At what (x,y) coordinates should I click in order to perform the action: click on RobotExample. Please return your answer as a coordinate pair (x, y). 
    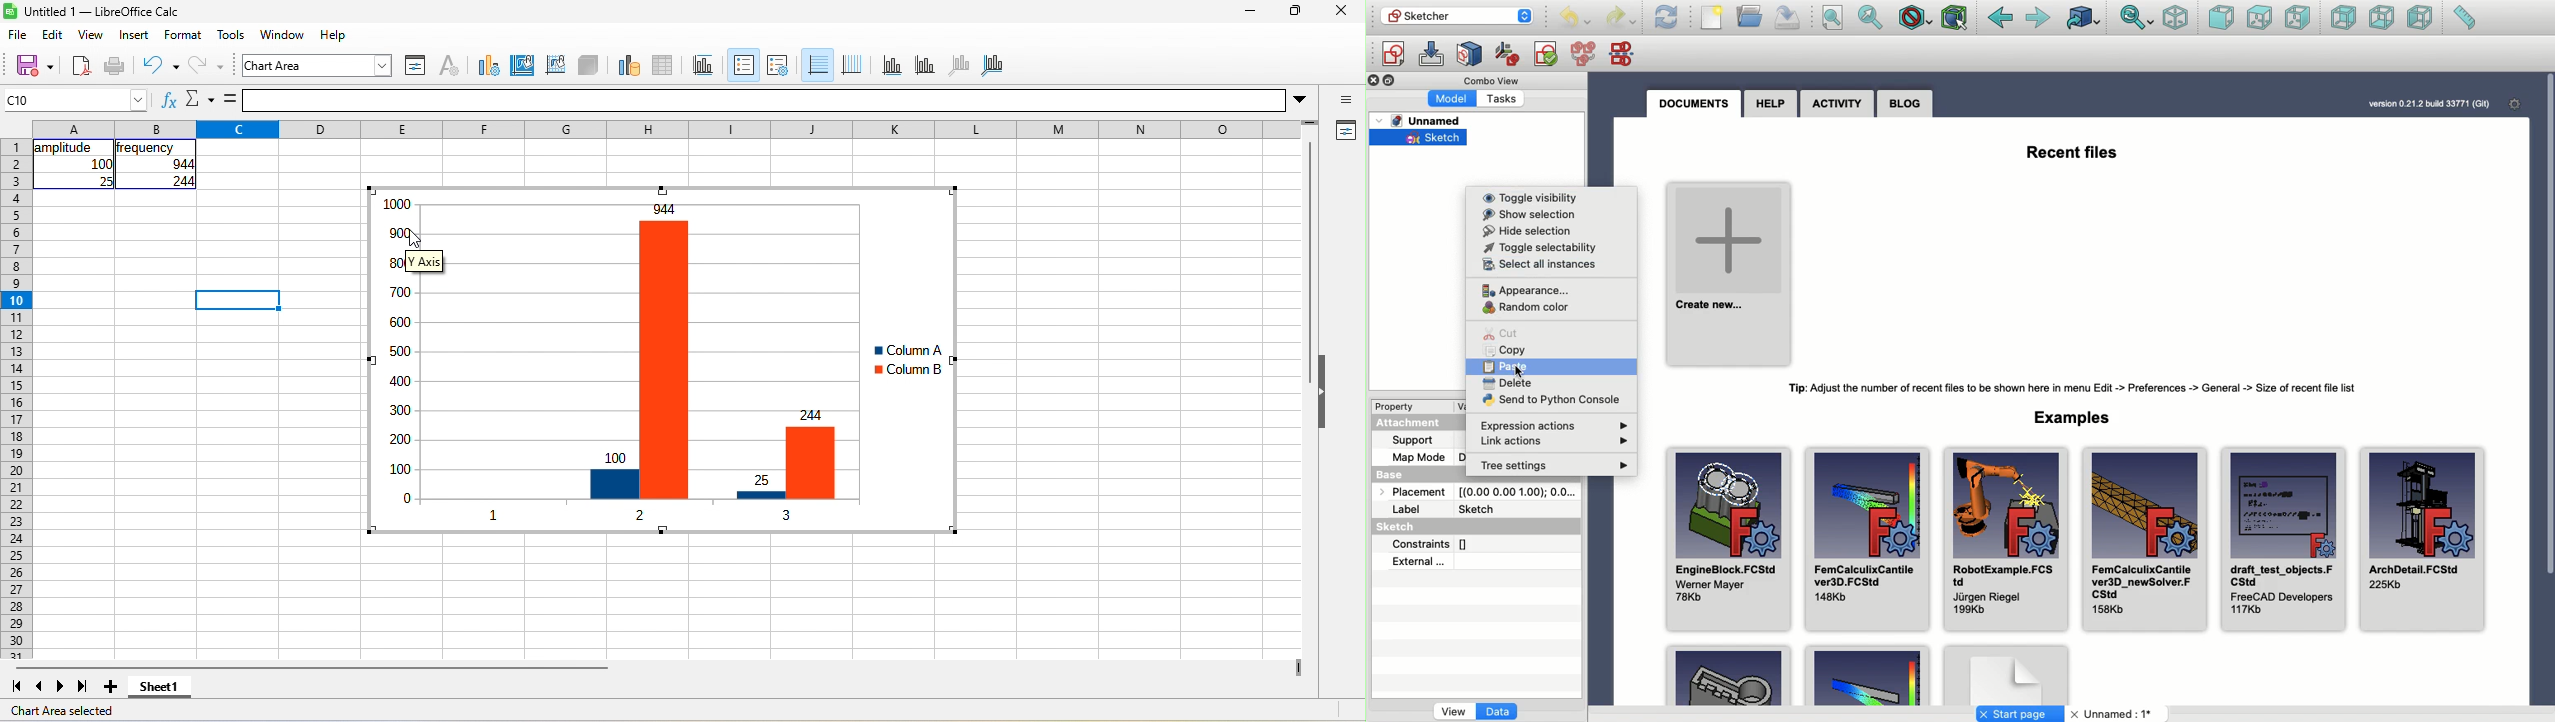
    Looking at the image, I should click on (2003, 539).